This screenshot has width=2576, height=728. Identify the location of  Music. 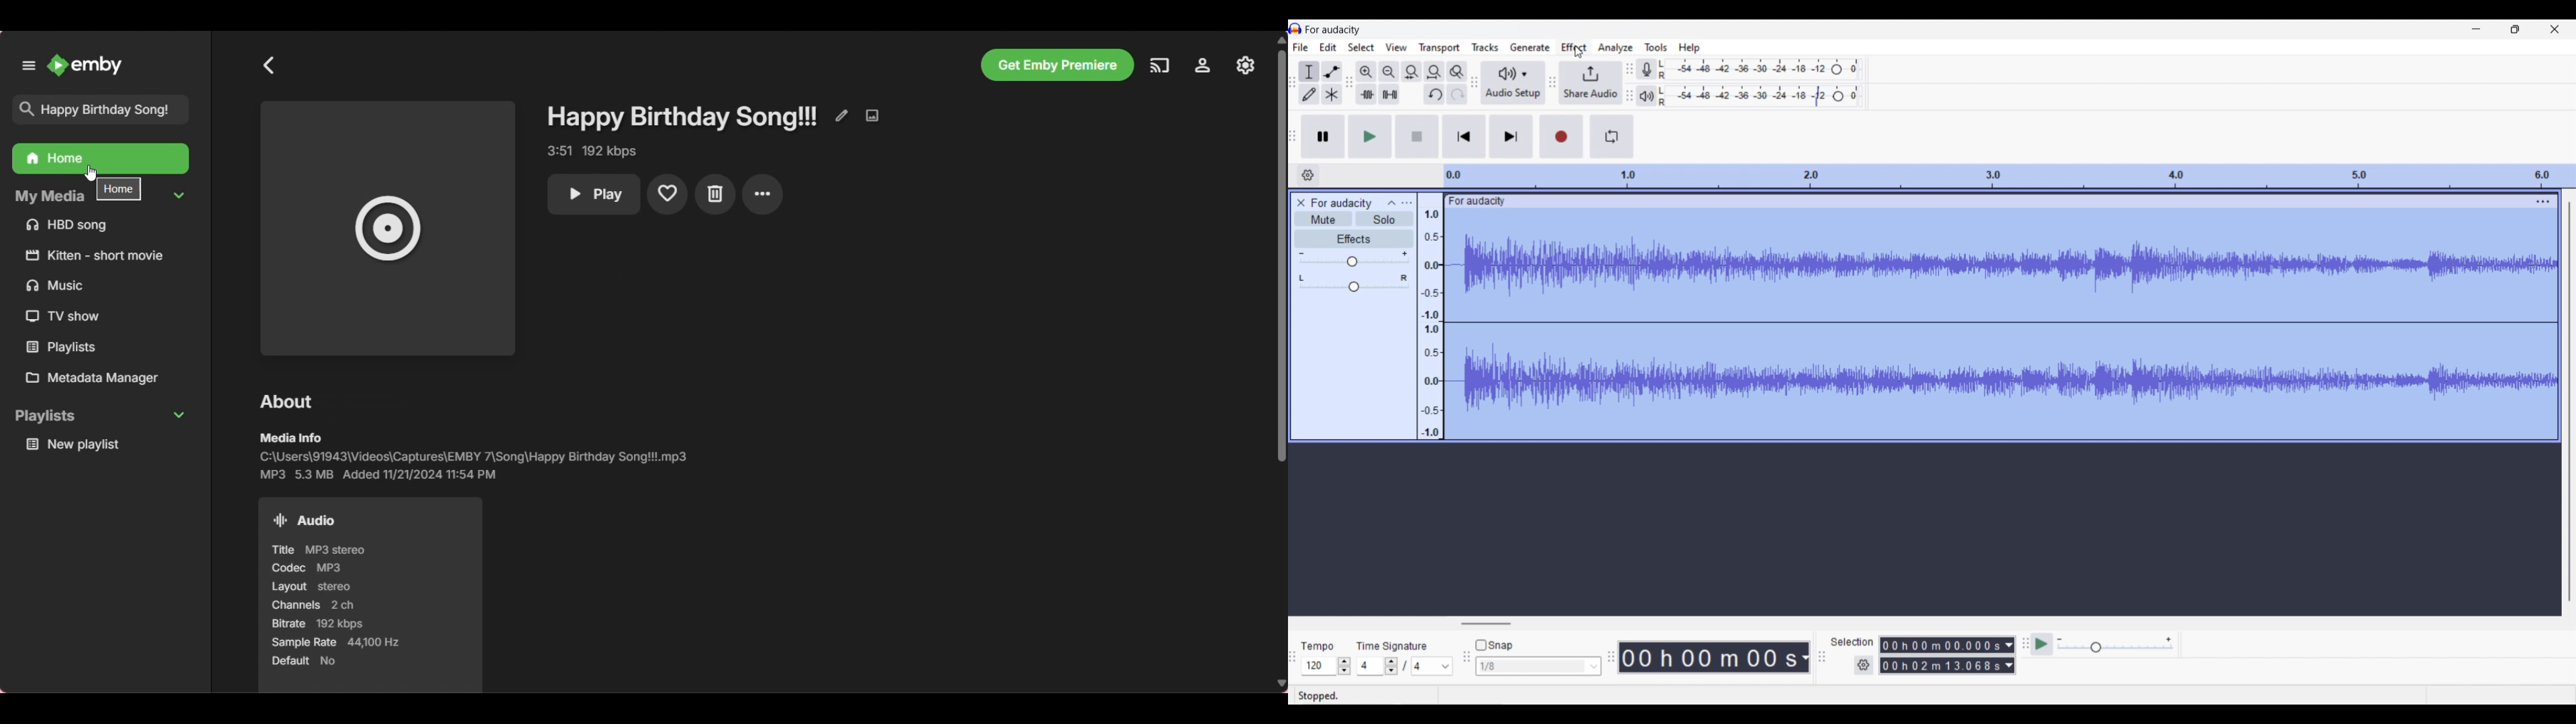
(61, 286).